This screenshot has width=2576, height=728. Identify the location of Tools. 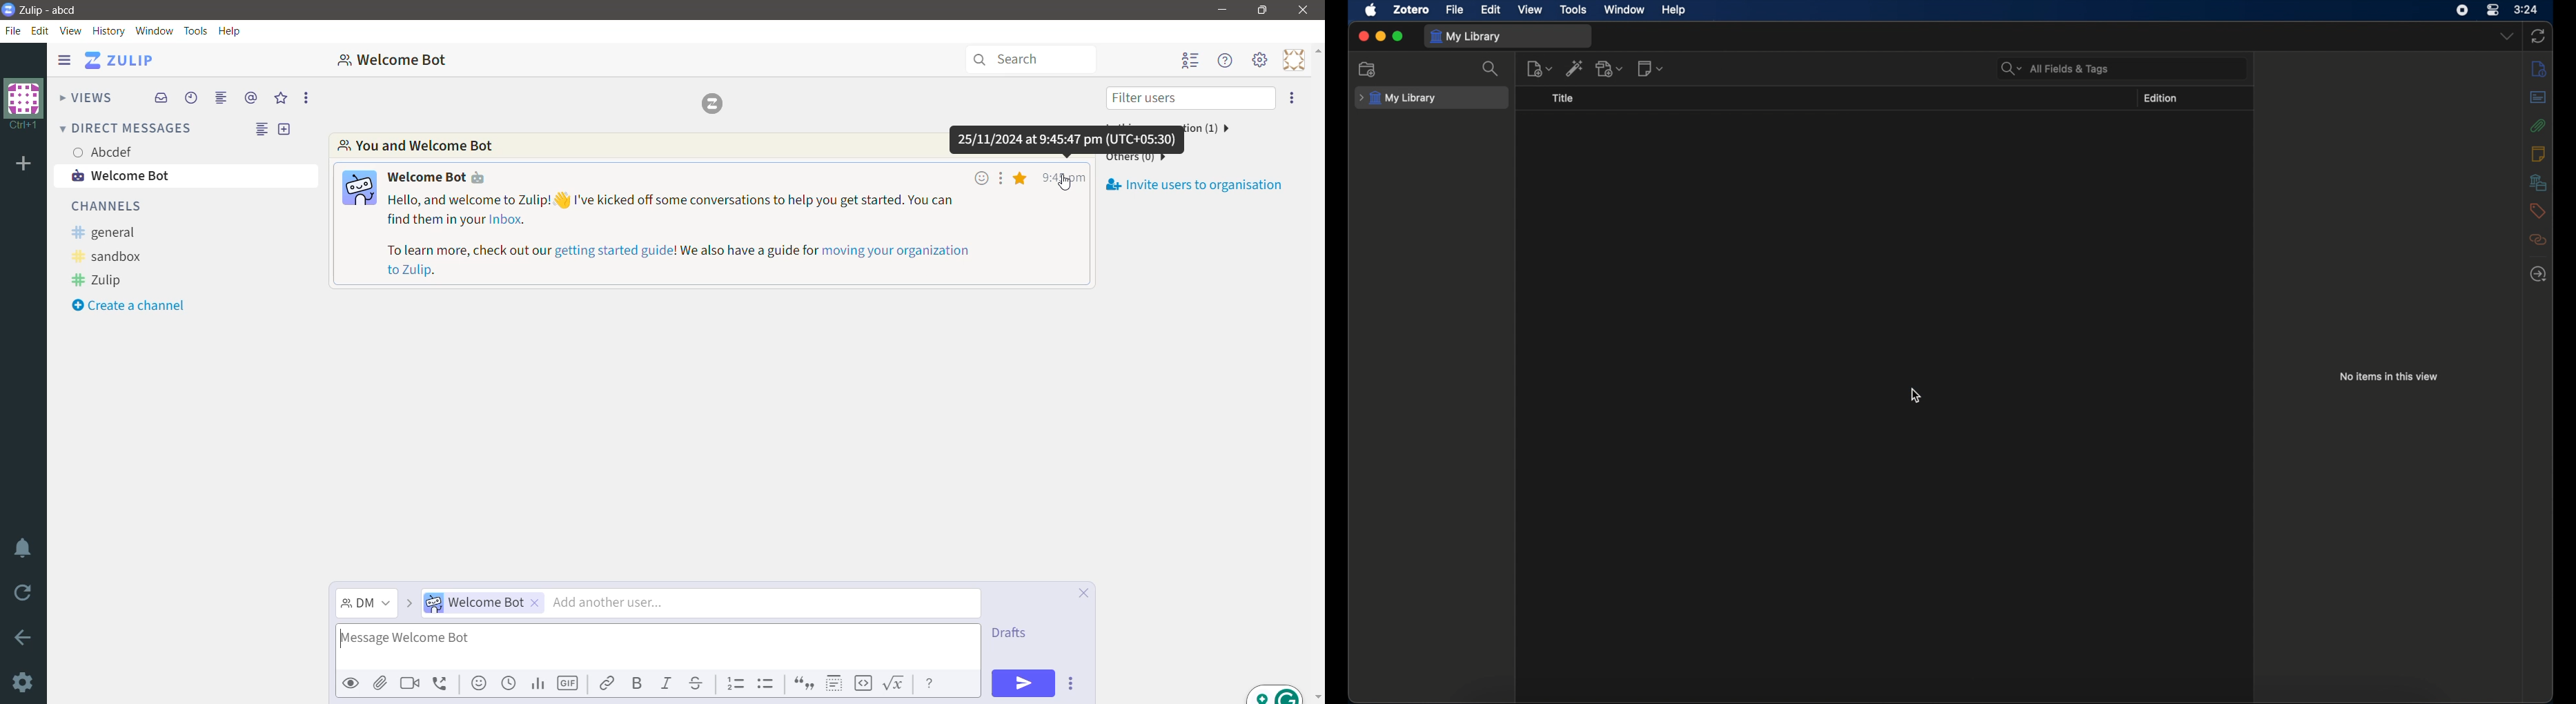
(193, 30).